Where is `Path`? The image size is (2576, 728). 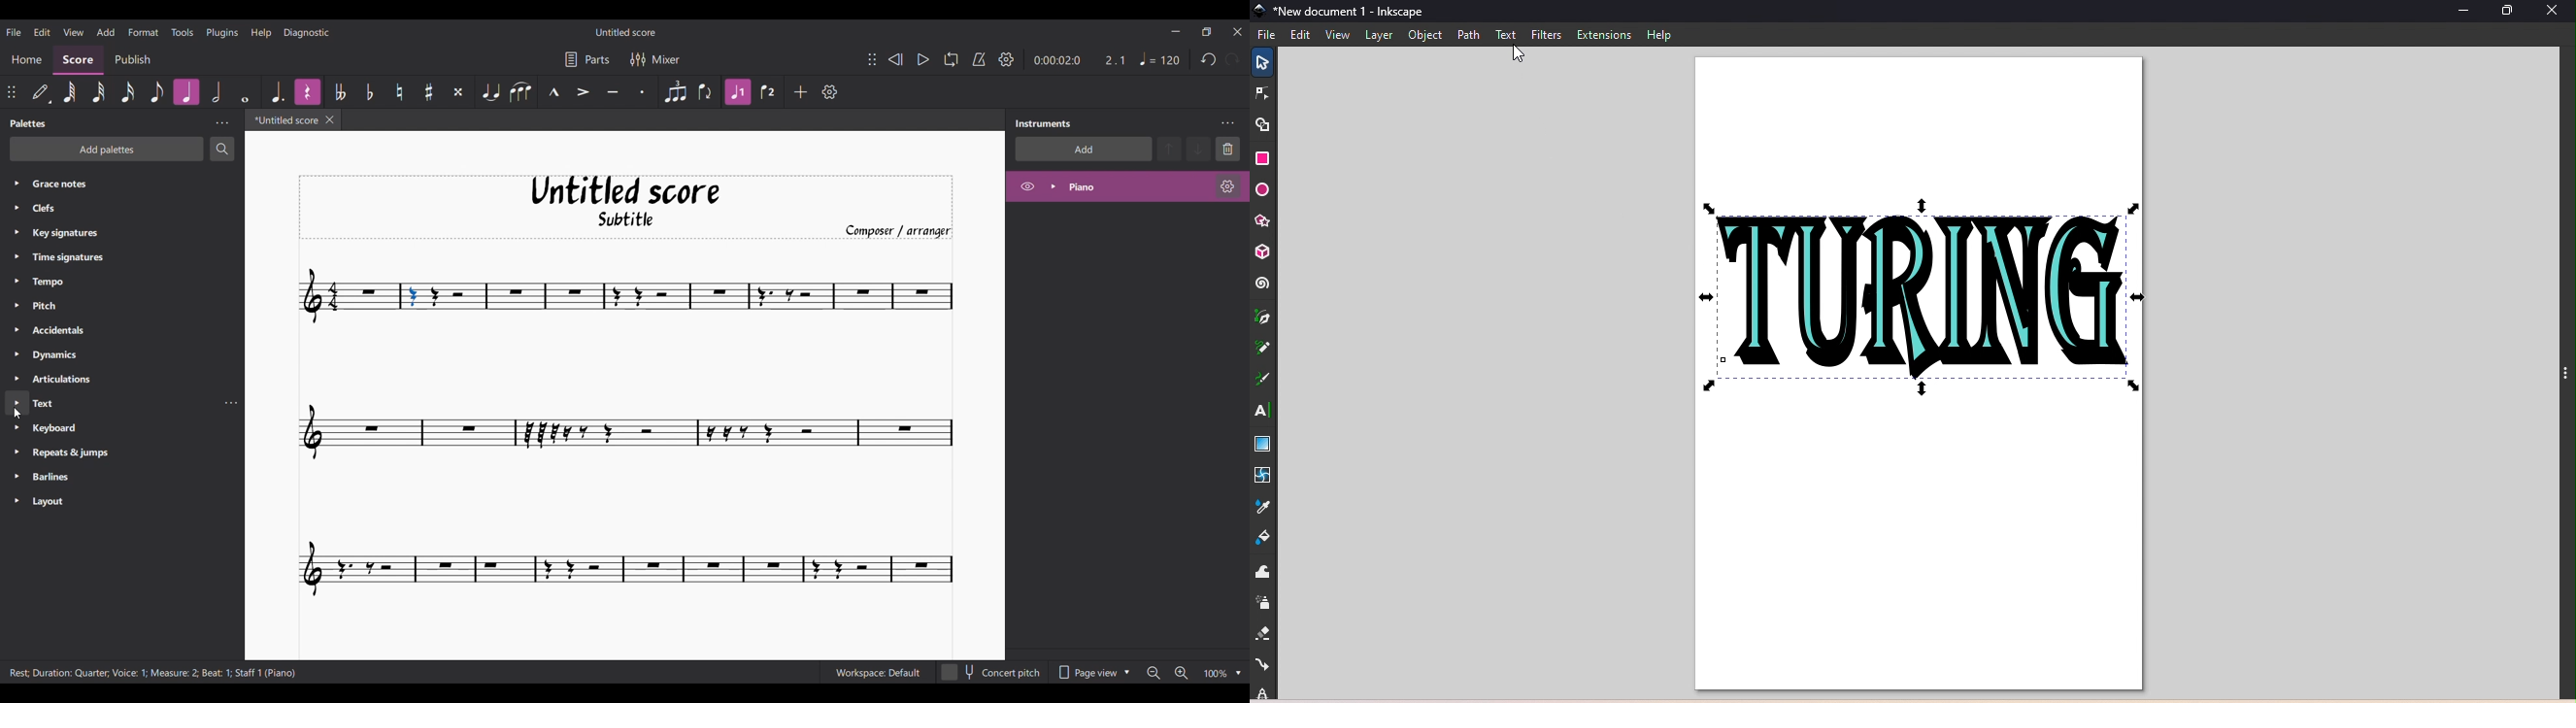 Path is located at coordinates (1467, 35).